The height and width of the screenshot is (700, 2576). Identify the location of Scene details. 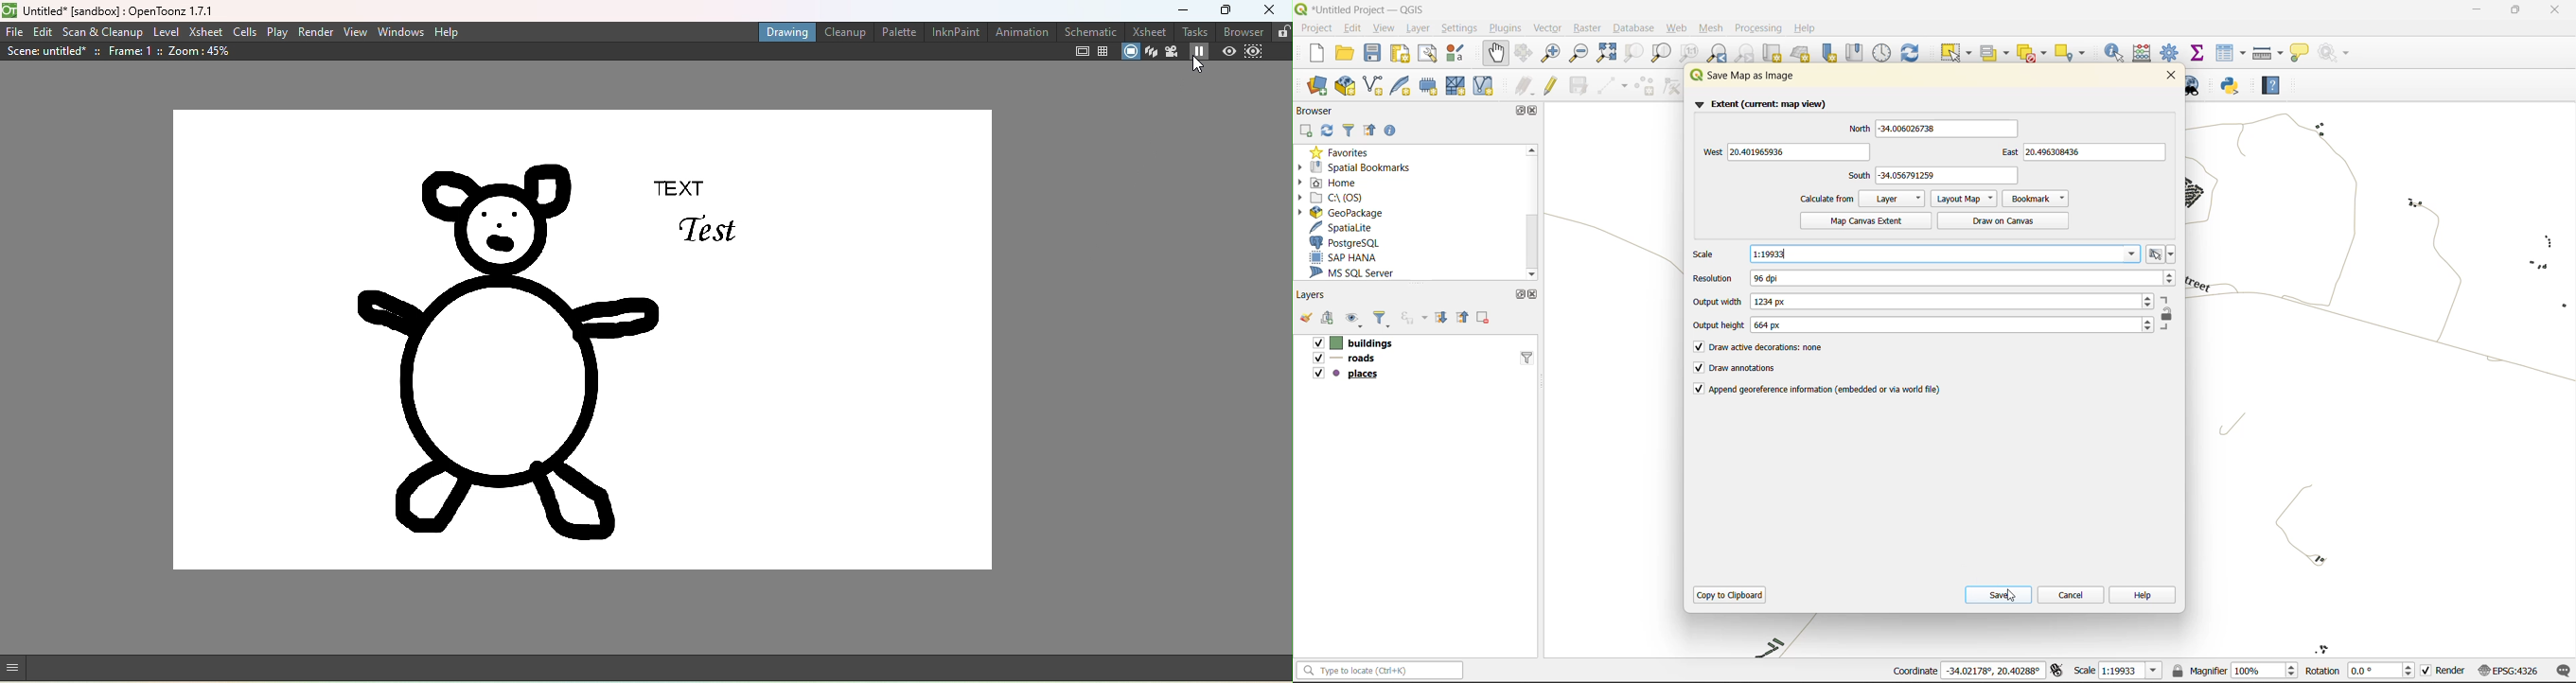
(128, 53).